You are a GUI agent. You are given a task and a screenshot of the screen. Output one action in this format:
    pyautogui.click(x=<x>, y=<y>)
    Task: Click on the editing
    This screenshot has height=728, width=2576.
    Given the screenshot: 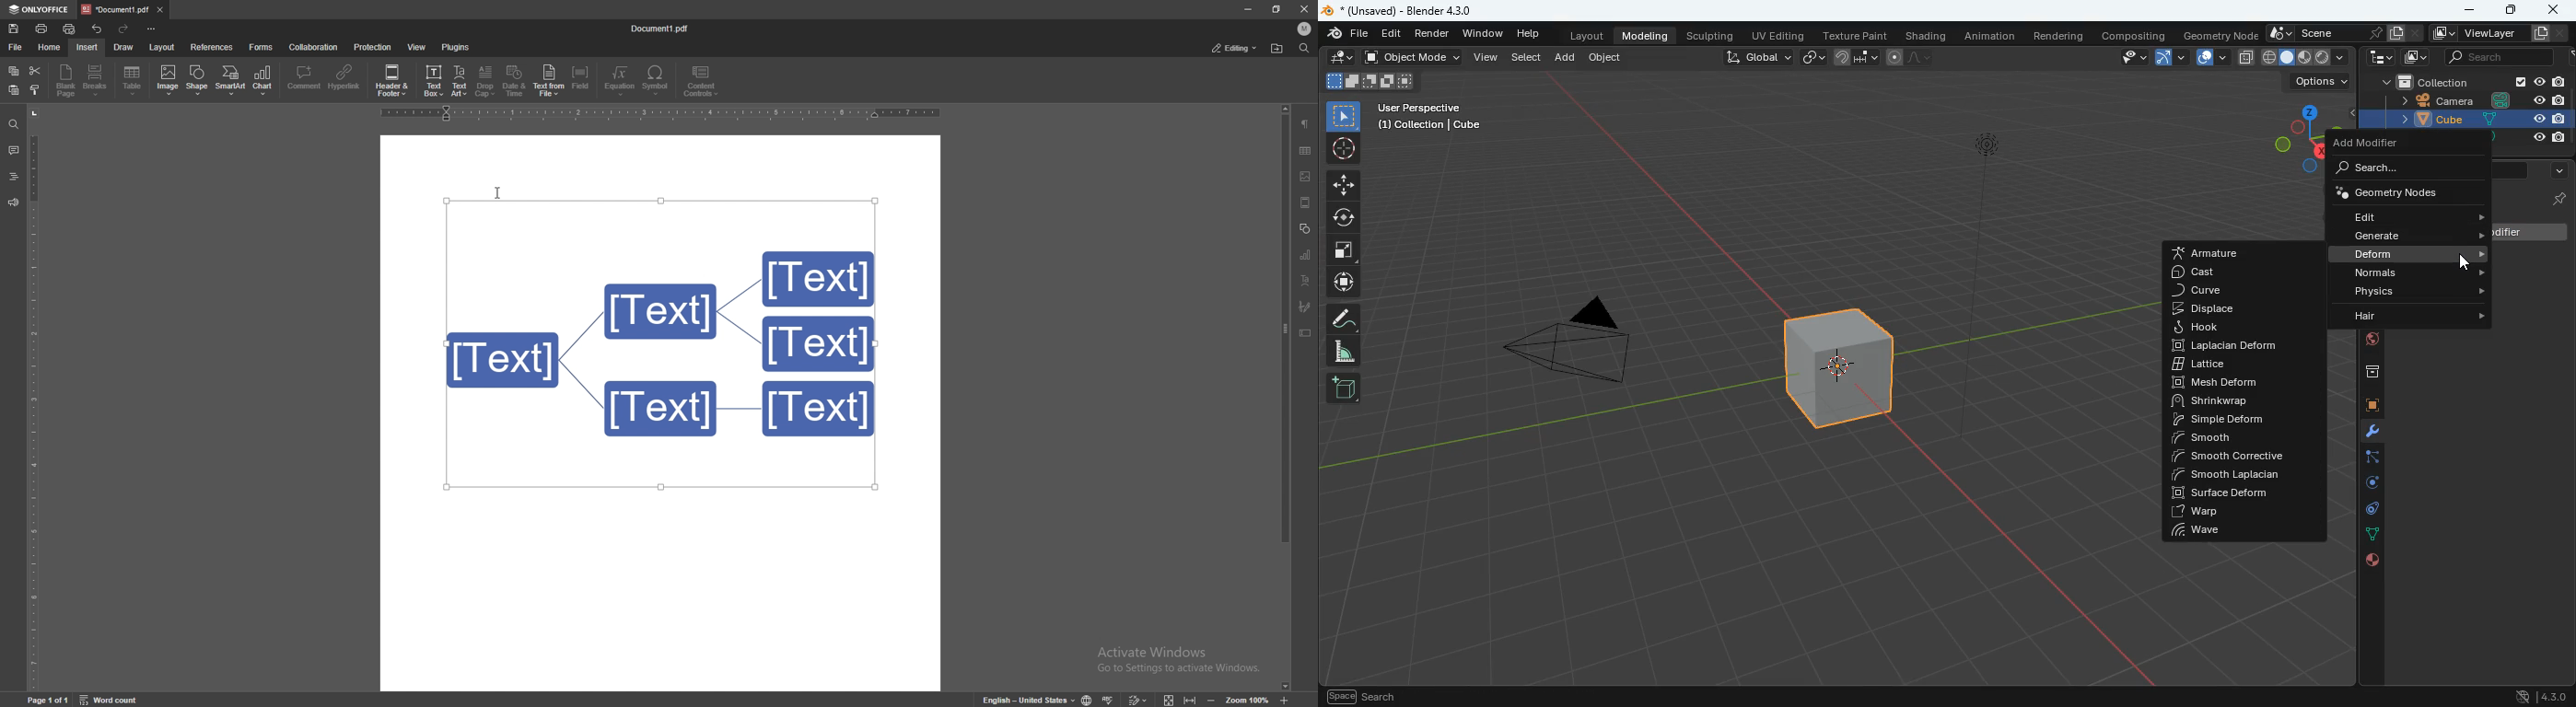 What is the action you would take?
    pyautogui.click(x=1236, y=48)
    